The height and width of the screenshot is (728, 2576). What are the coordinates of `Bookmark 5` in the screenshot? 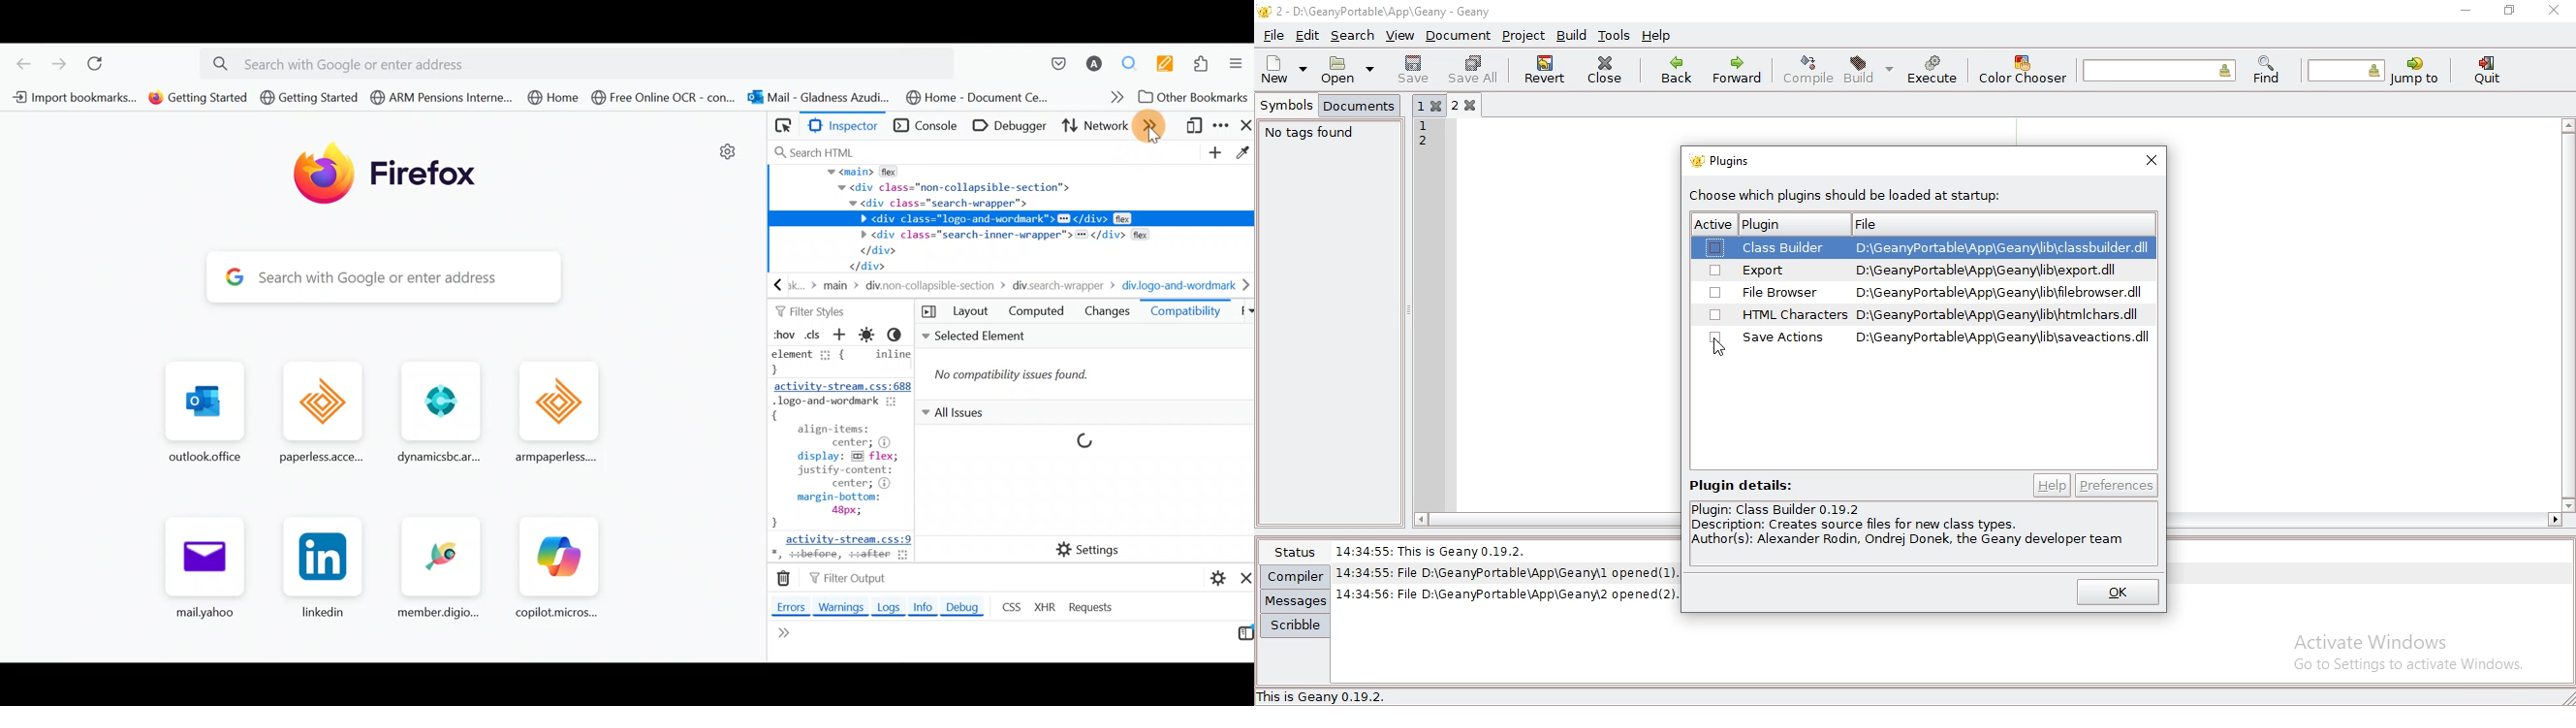 It's located at (558, 99).